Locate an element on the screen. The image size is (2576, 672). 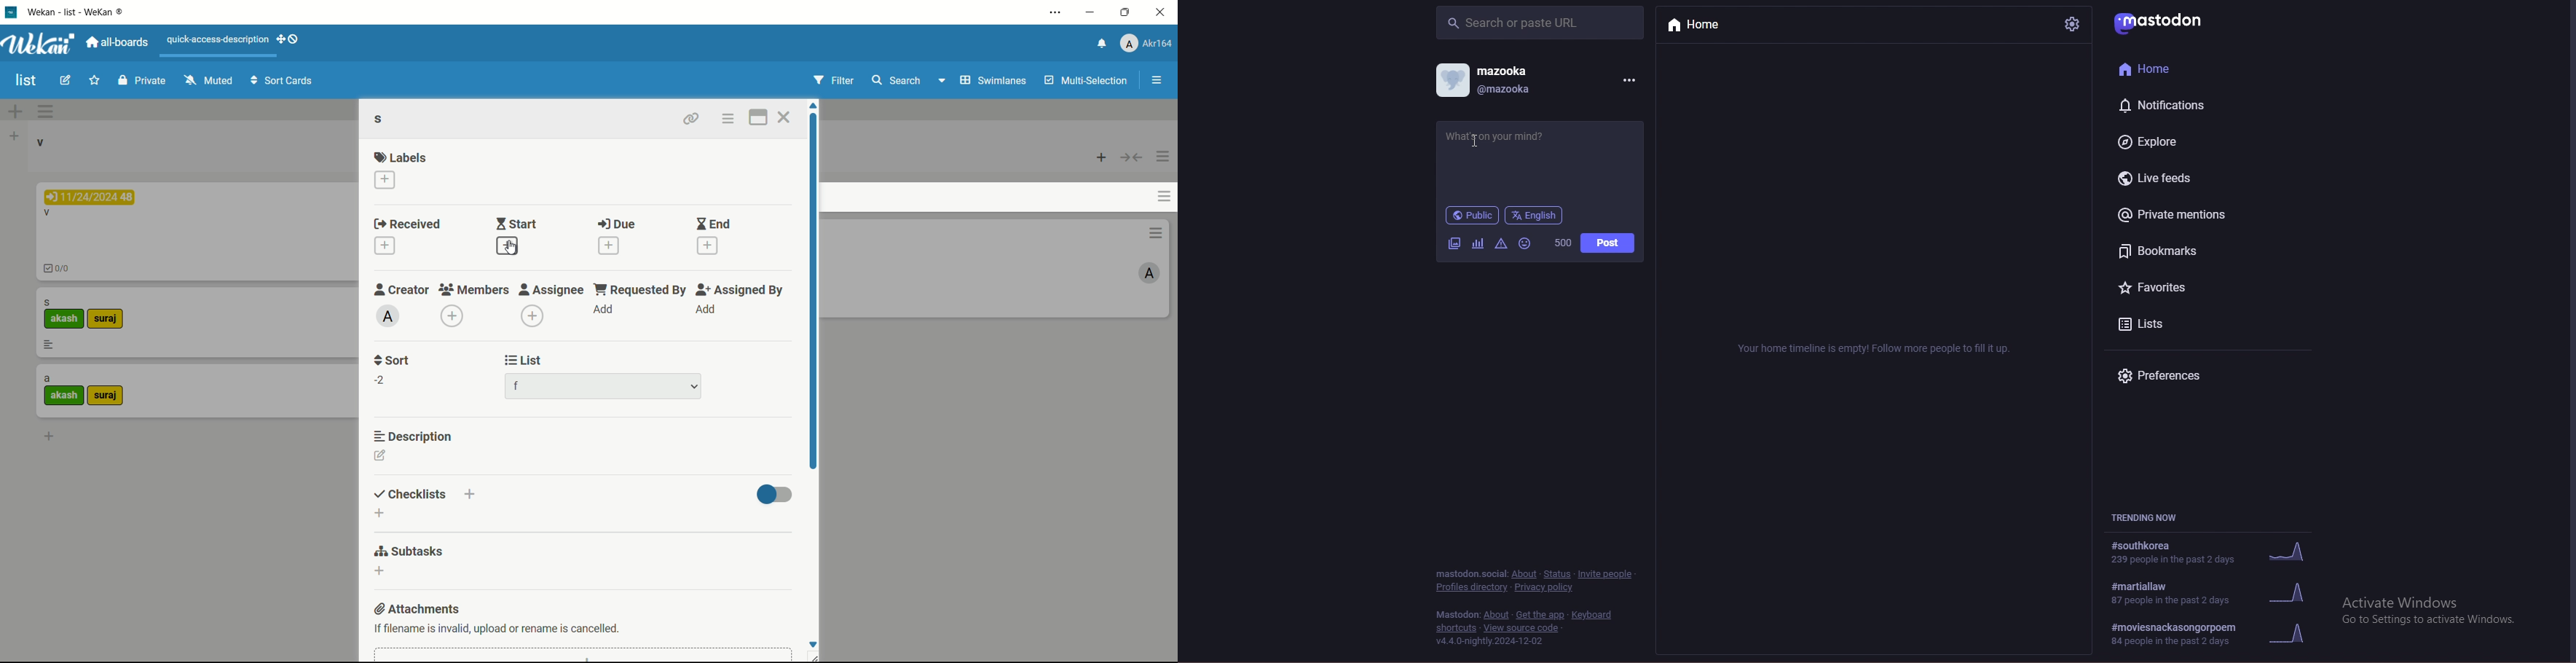
label-1 is located at coordinates (64, 319).